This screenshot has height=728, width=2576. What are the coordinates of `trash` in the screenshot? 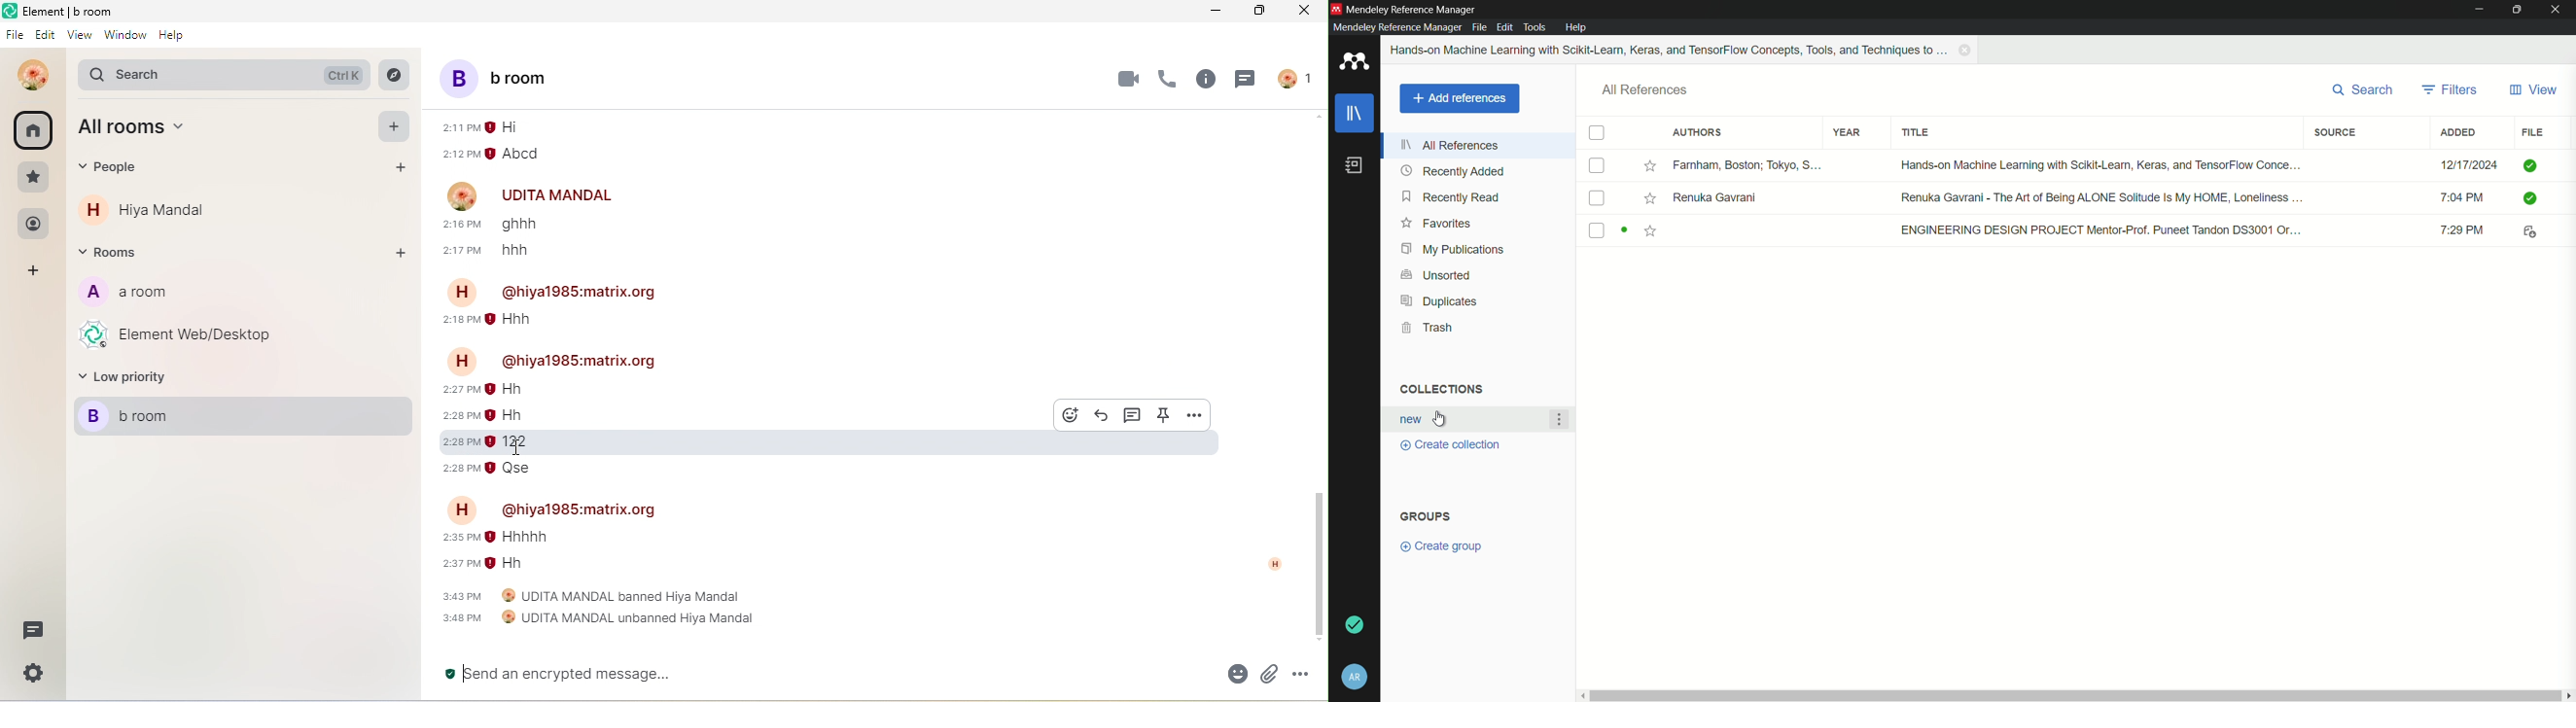 It's located at (1428, 328).